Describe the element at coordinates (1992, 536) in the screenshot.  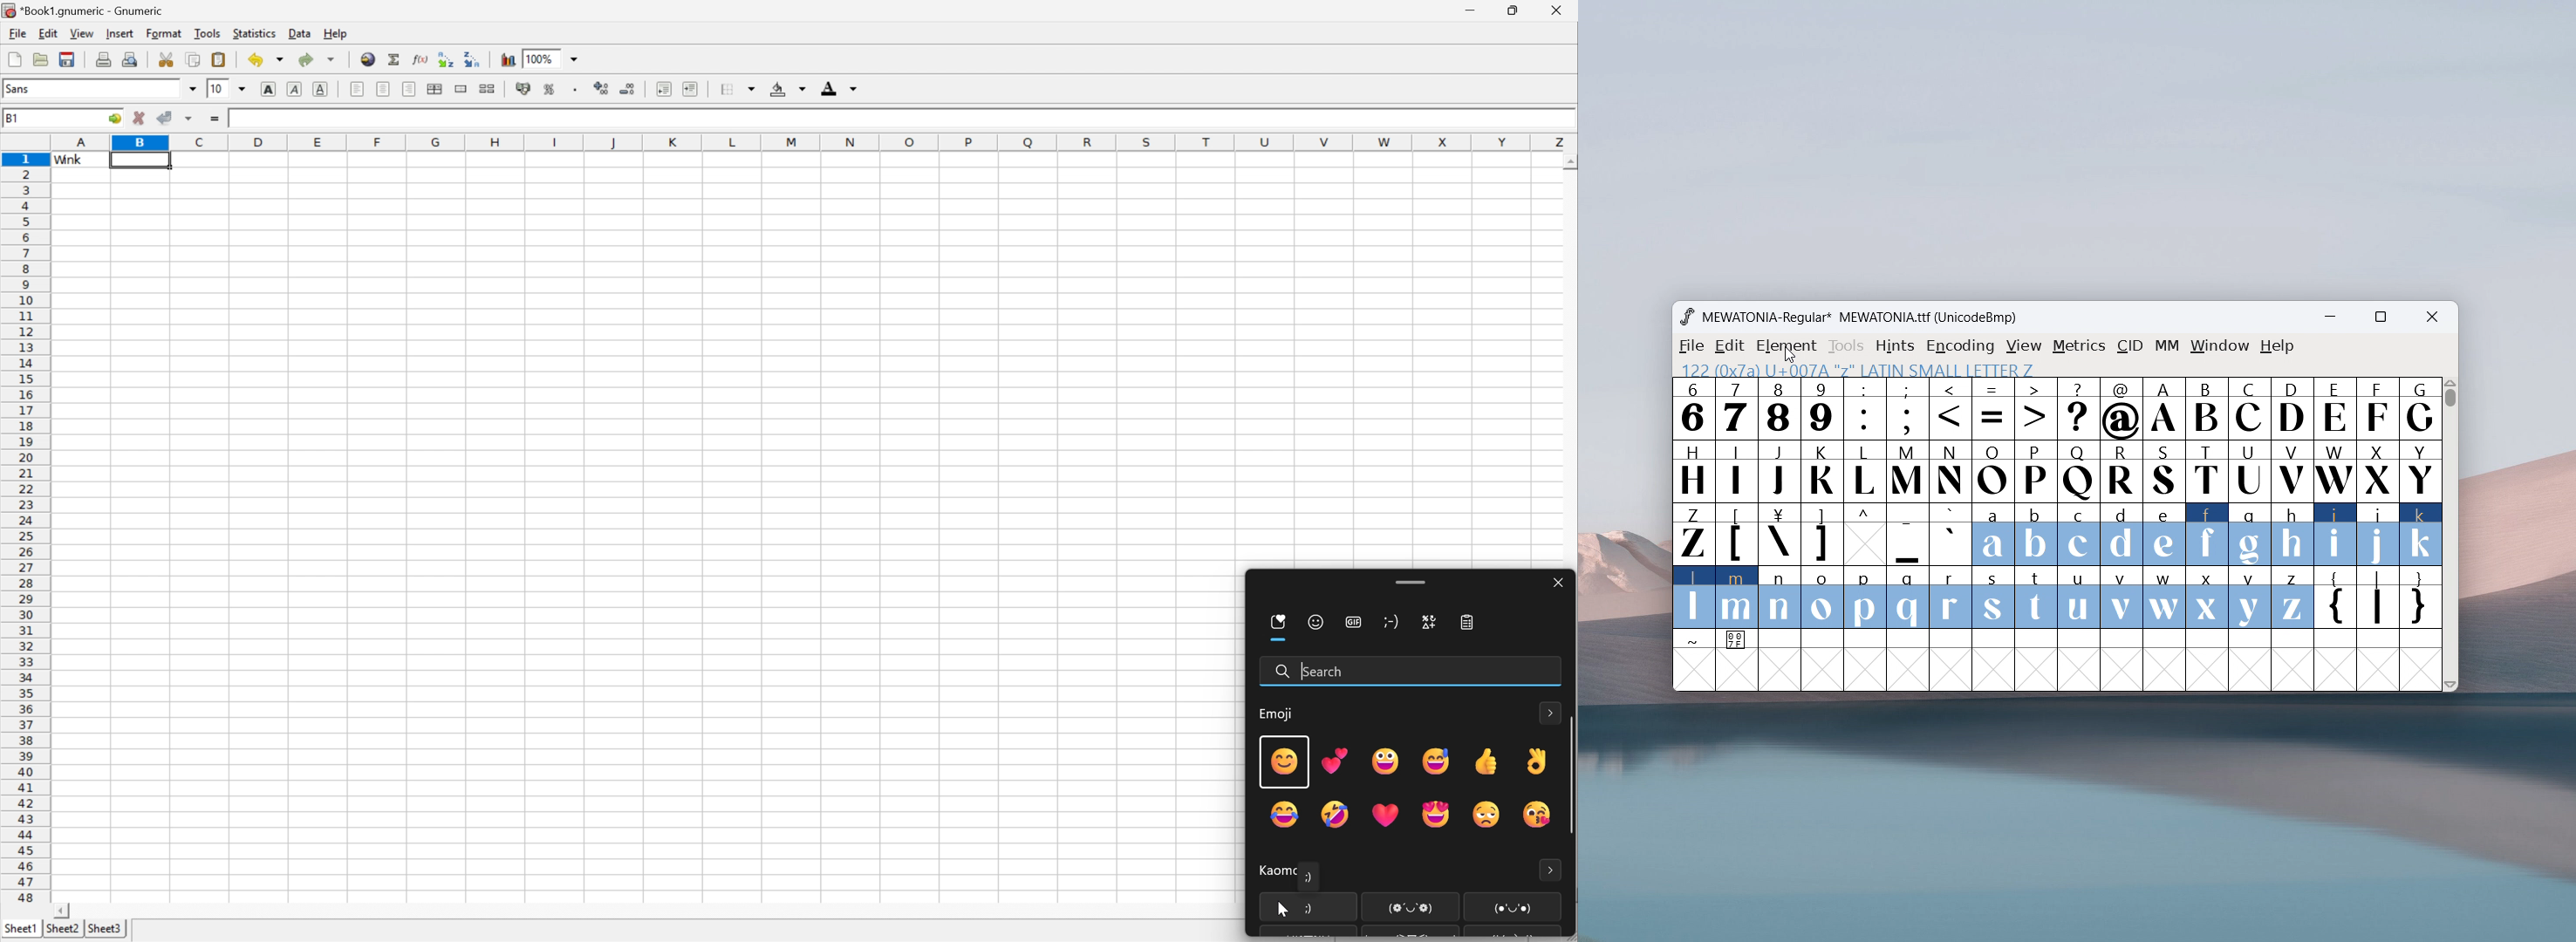
I see `a` at that location.